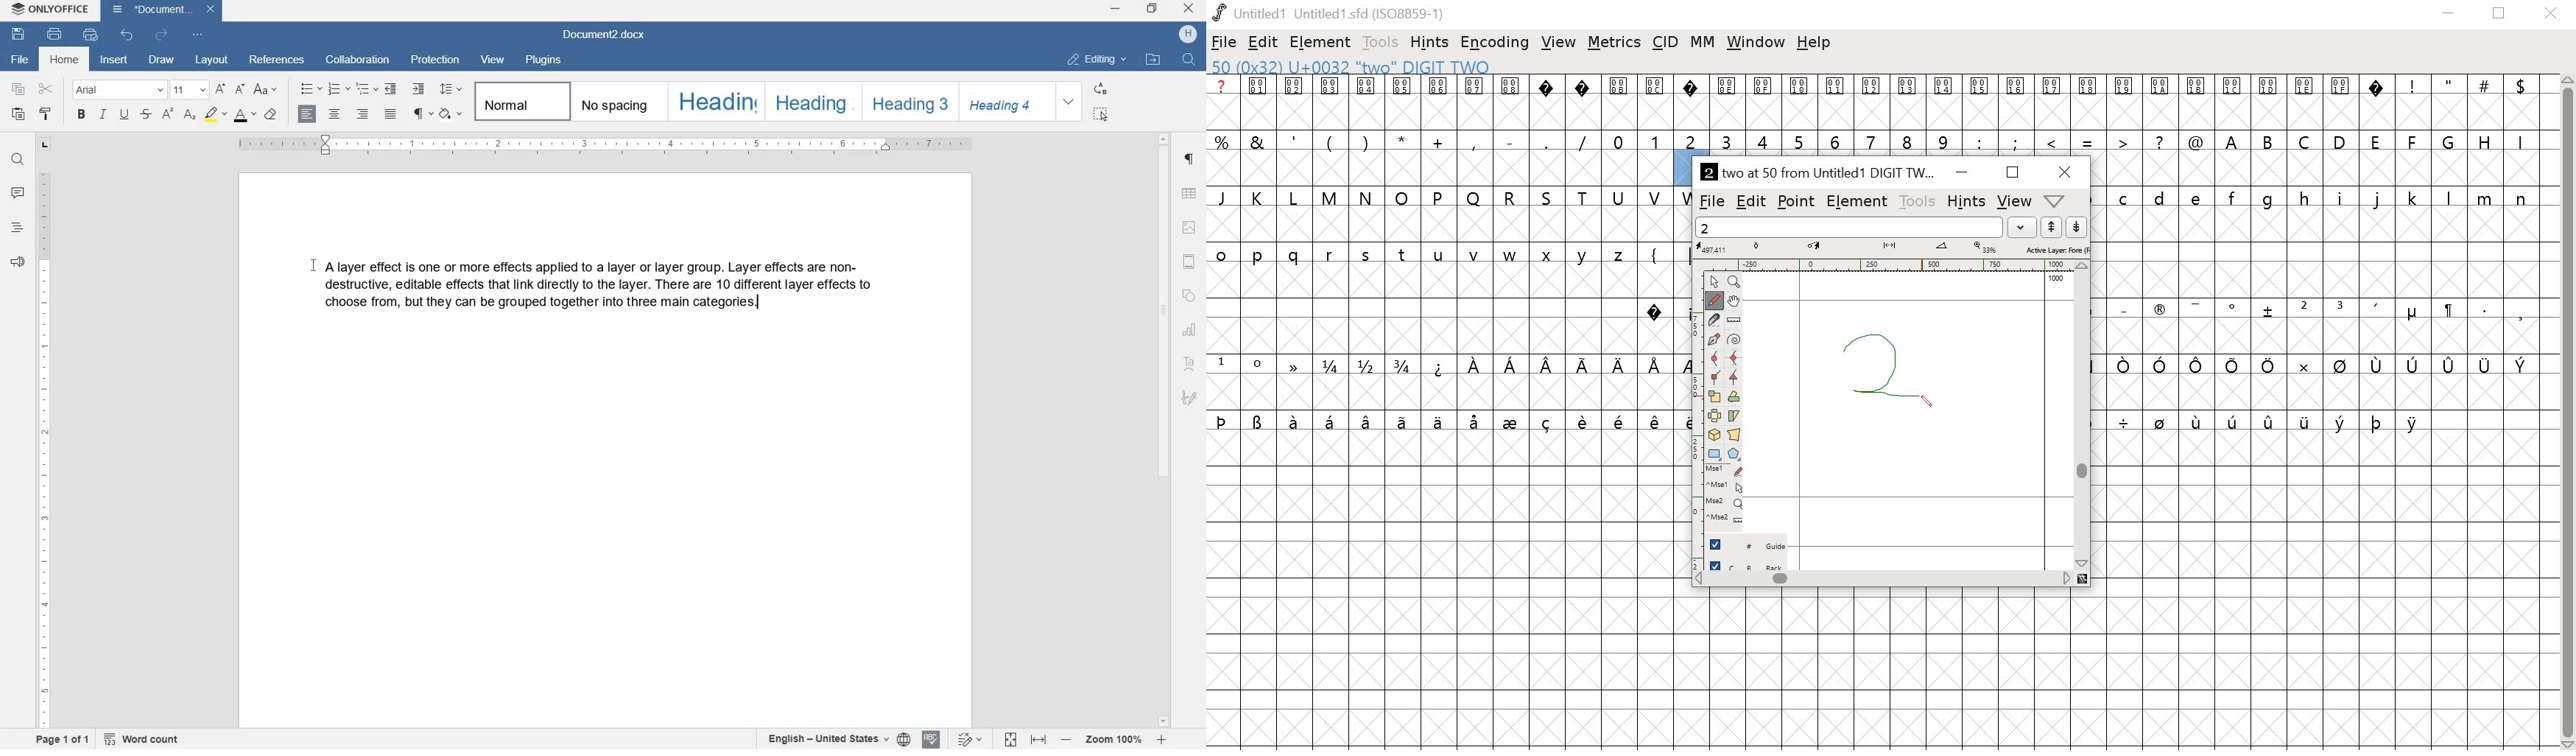 This screenshot has height=756, width=2576. I want to click on font size, so click(190, 90).